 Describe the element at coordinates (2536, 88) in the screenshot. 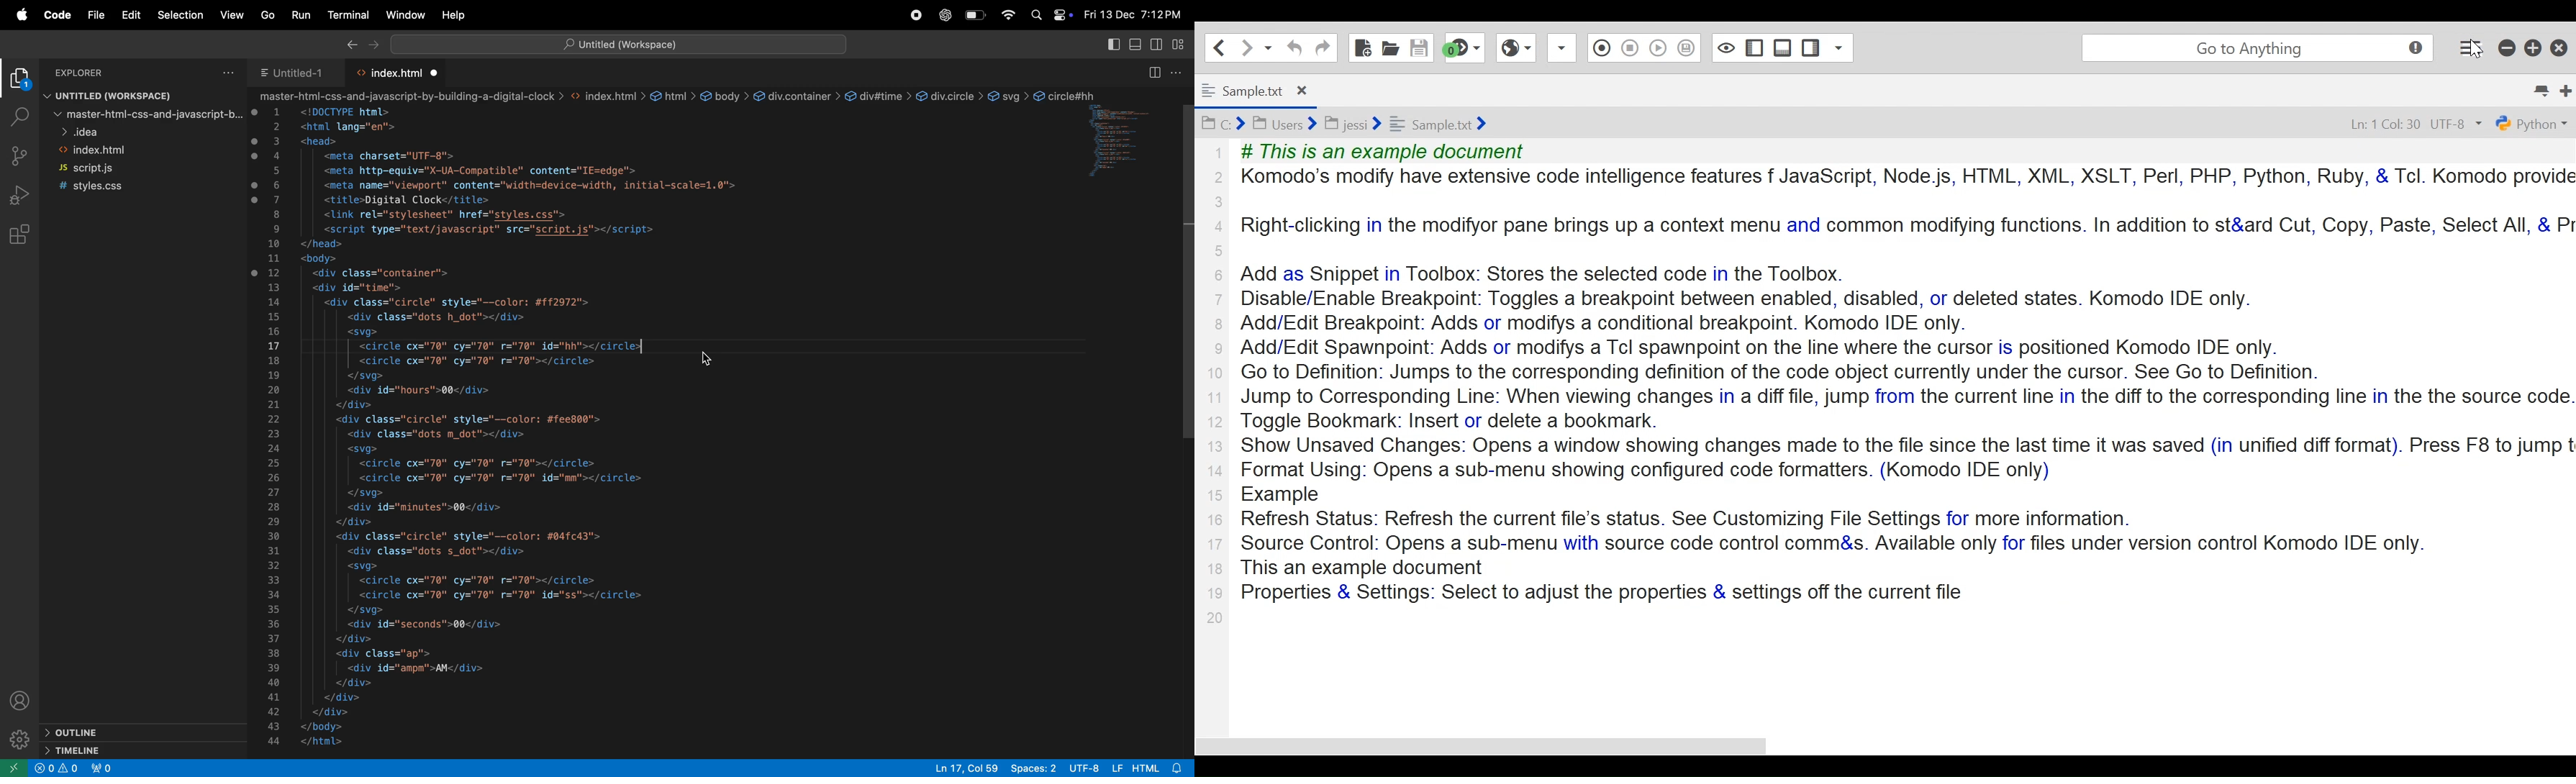

I see `List all tabs` at that location.